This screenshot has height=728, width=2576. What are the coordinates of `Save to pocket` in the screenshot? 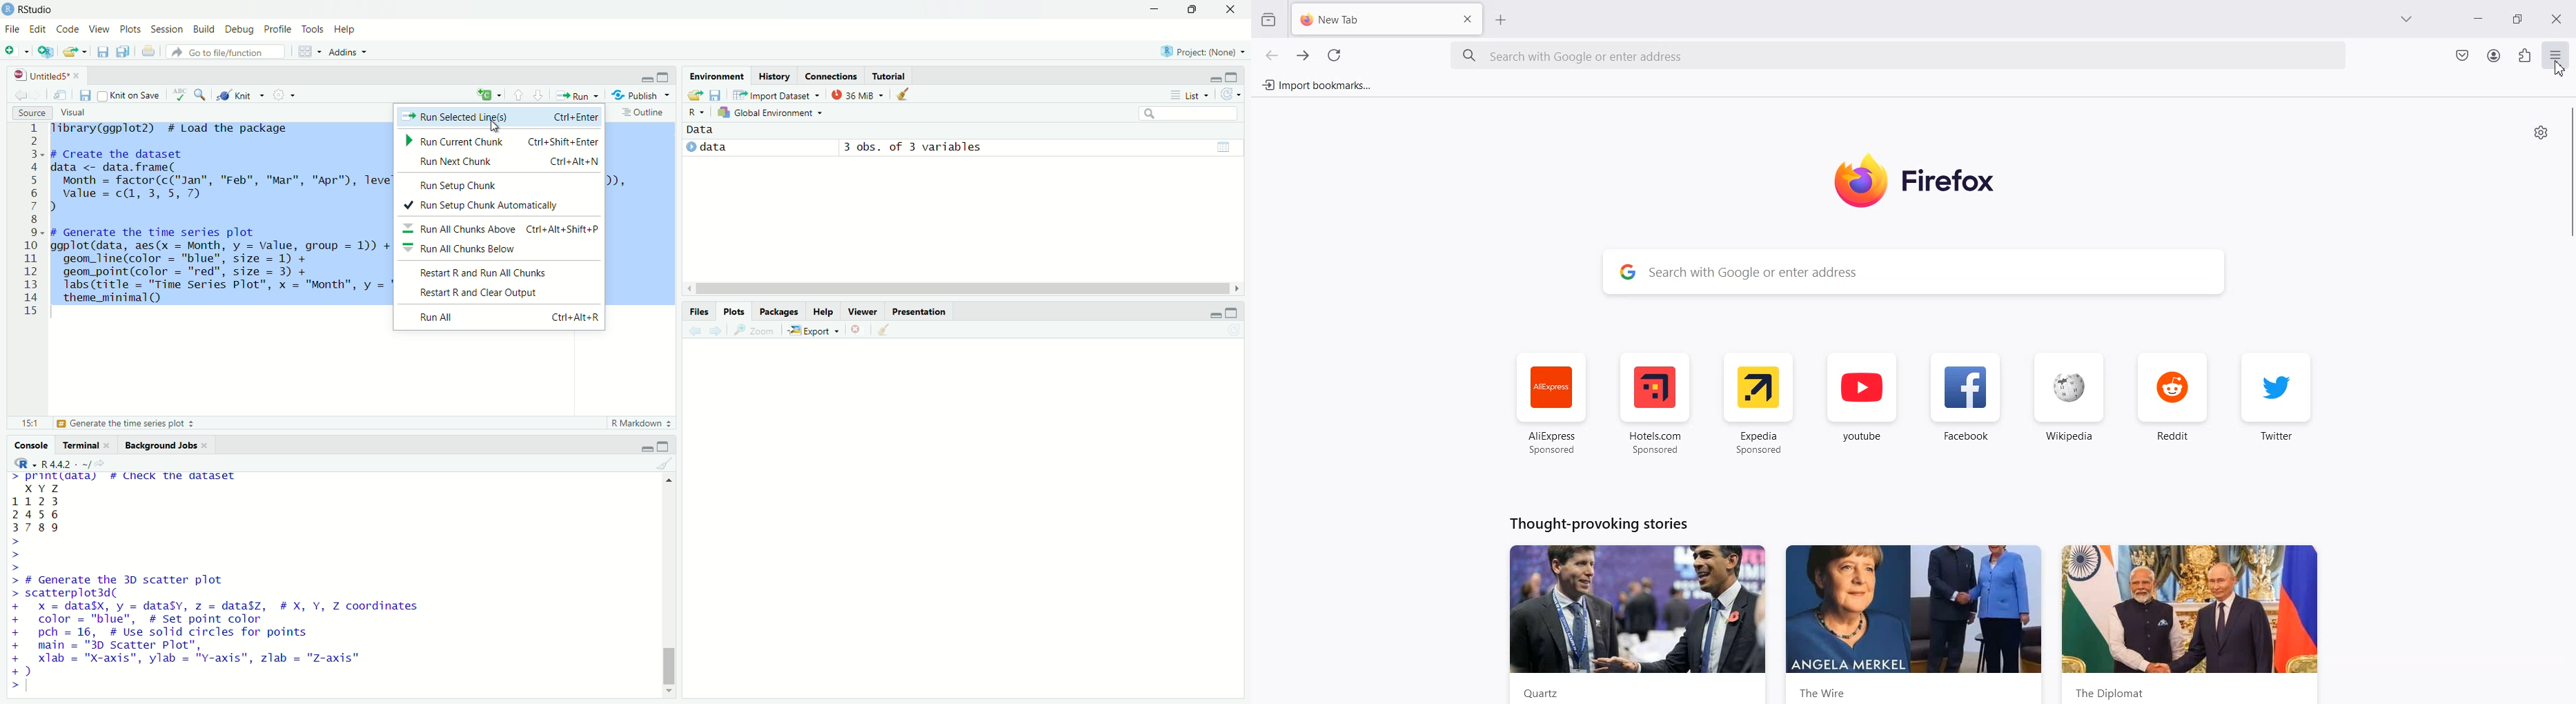 It's located at (2463, 55).